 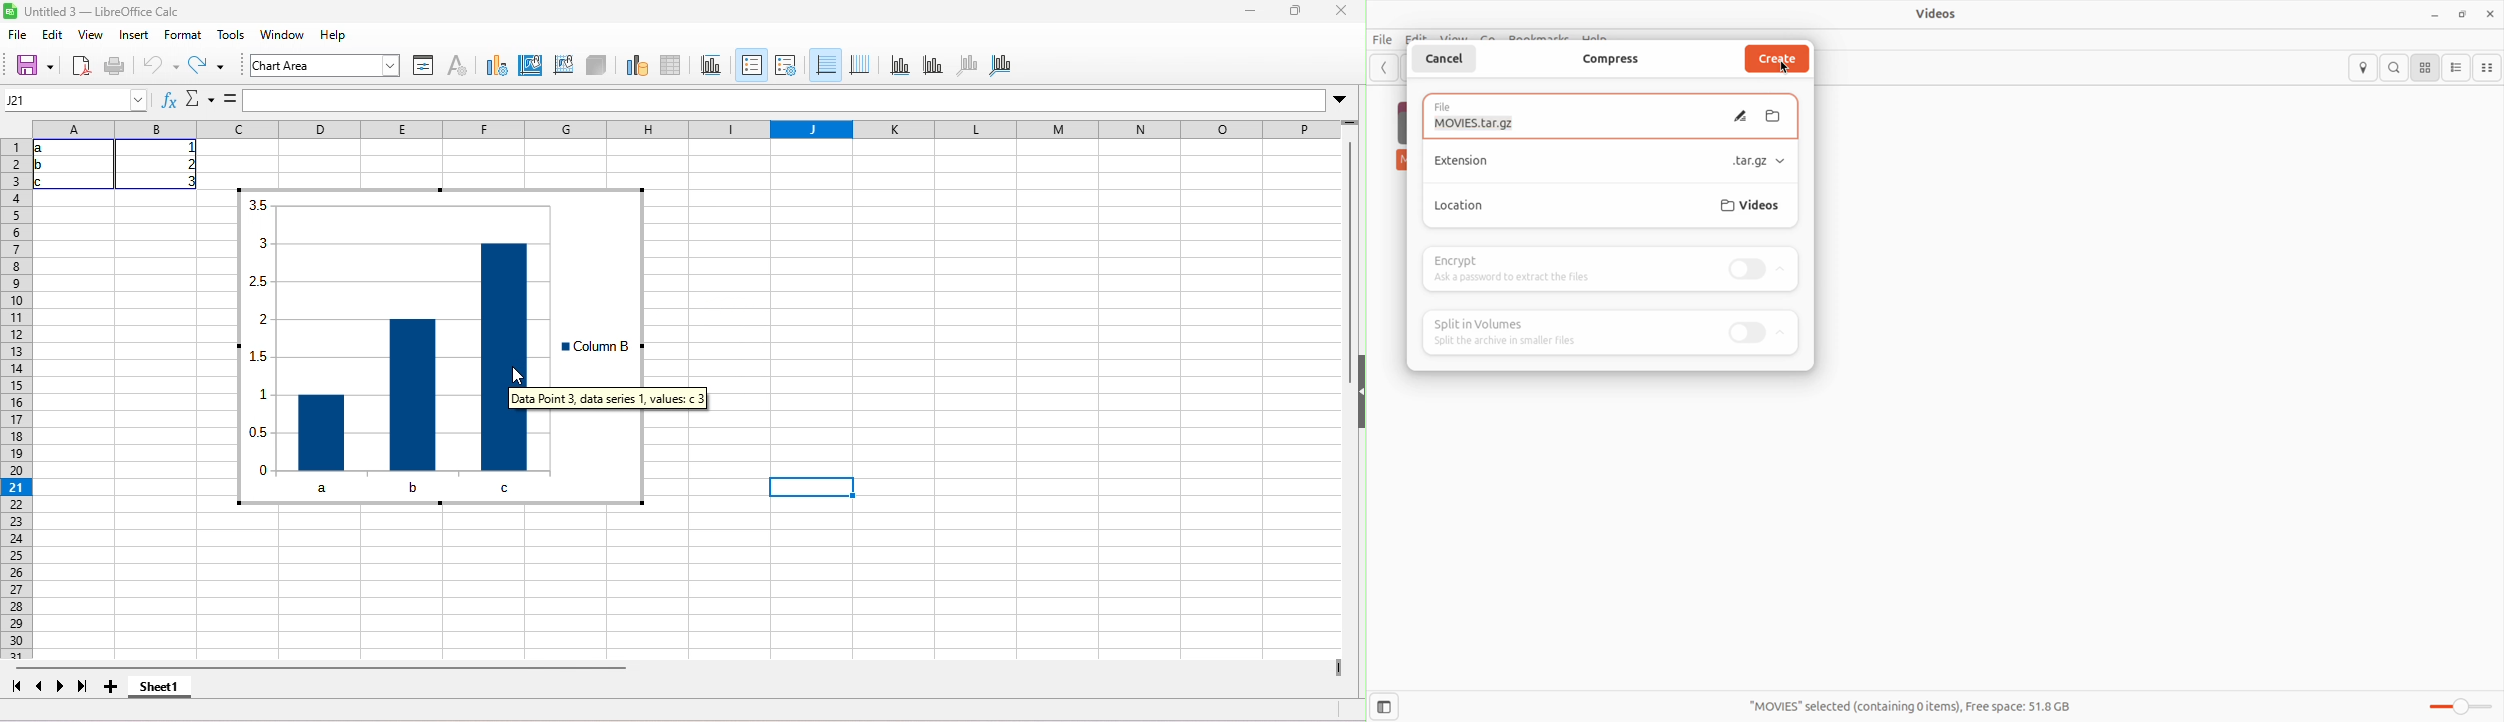 What do you see at coordinates (77, 101) in the screenshot?
I see `name box` at bounding box center [77, 101].